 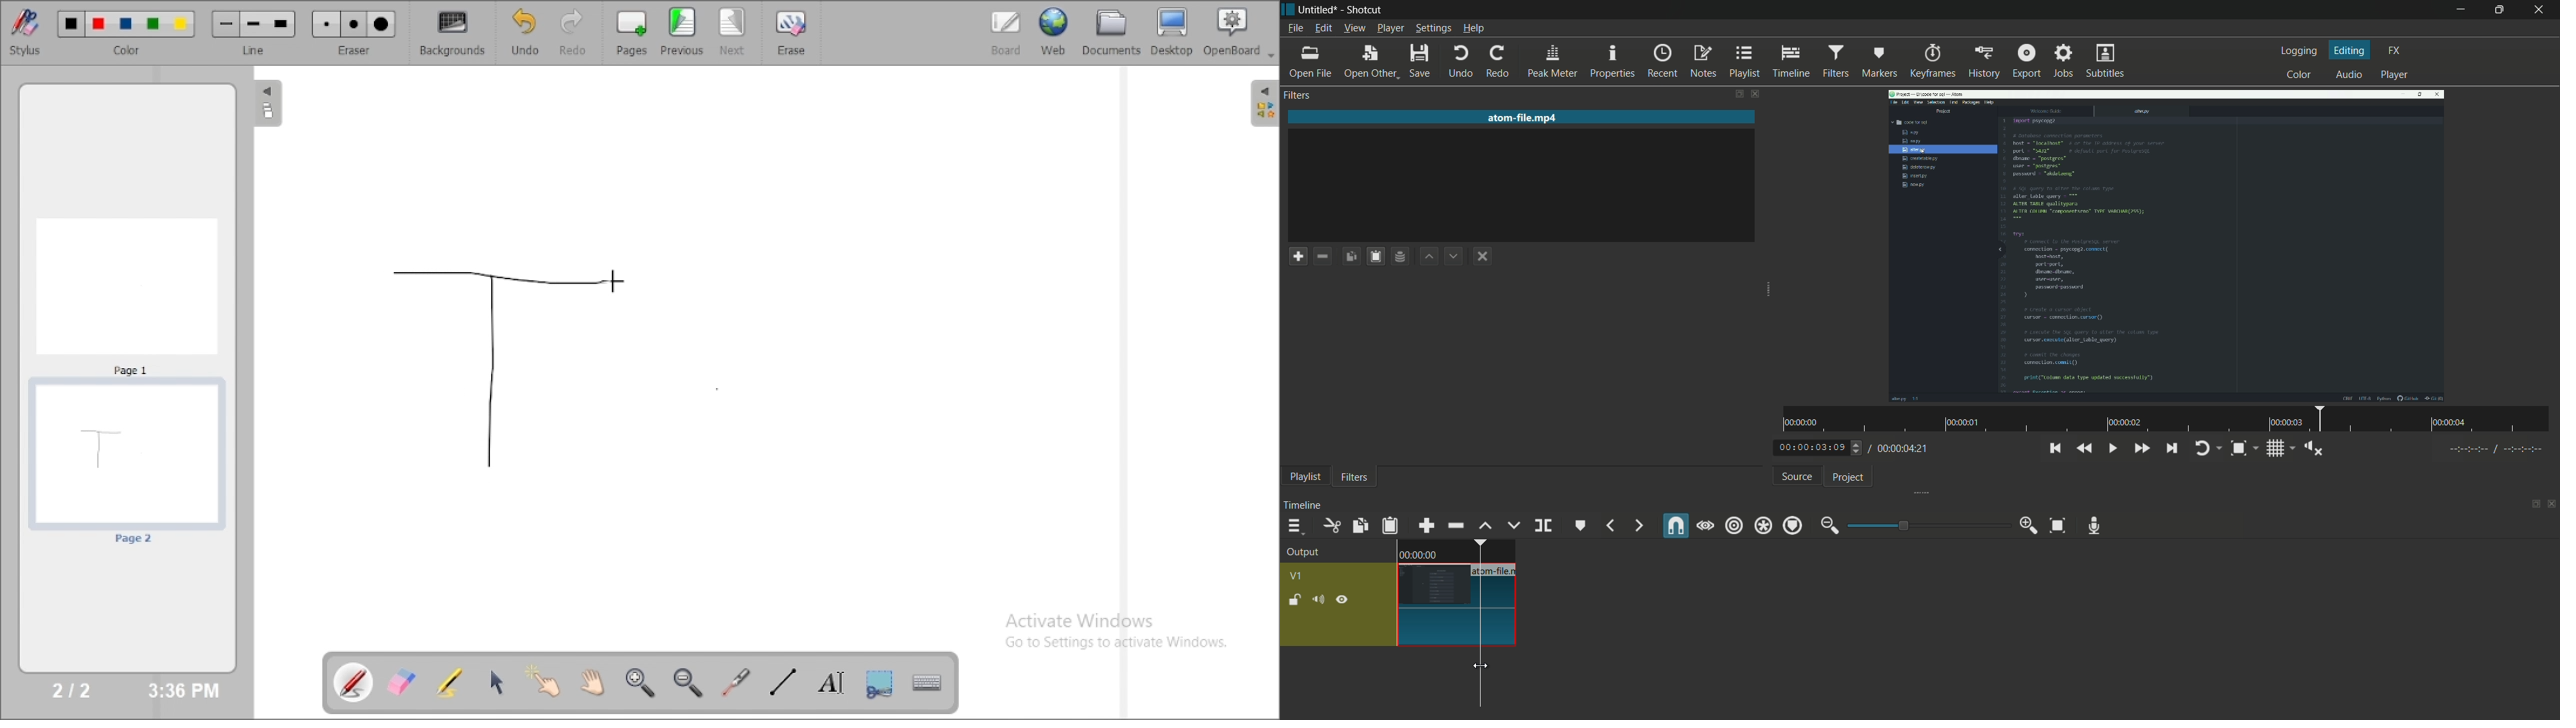 What do you see at coordinates (1879, 63) in the screenshot?
I see `markers` at bounding box center [1879, 63].